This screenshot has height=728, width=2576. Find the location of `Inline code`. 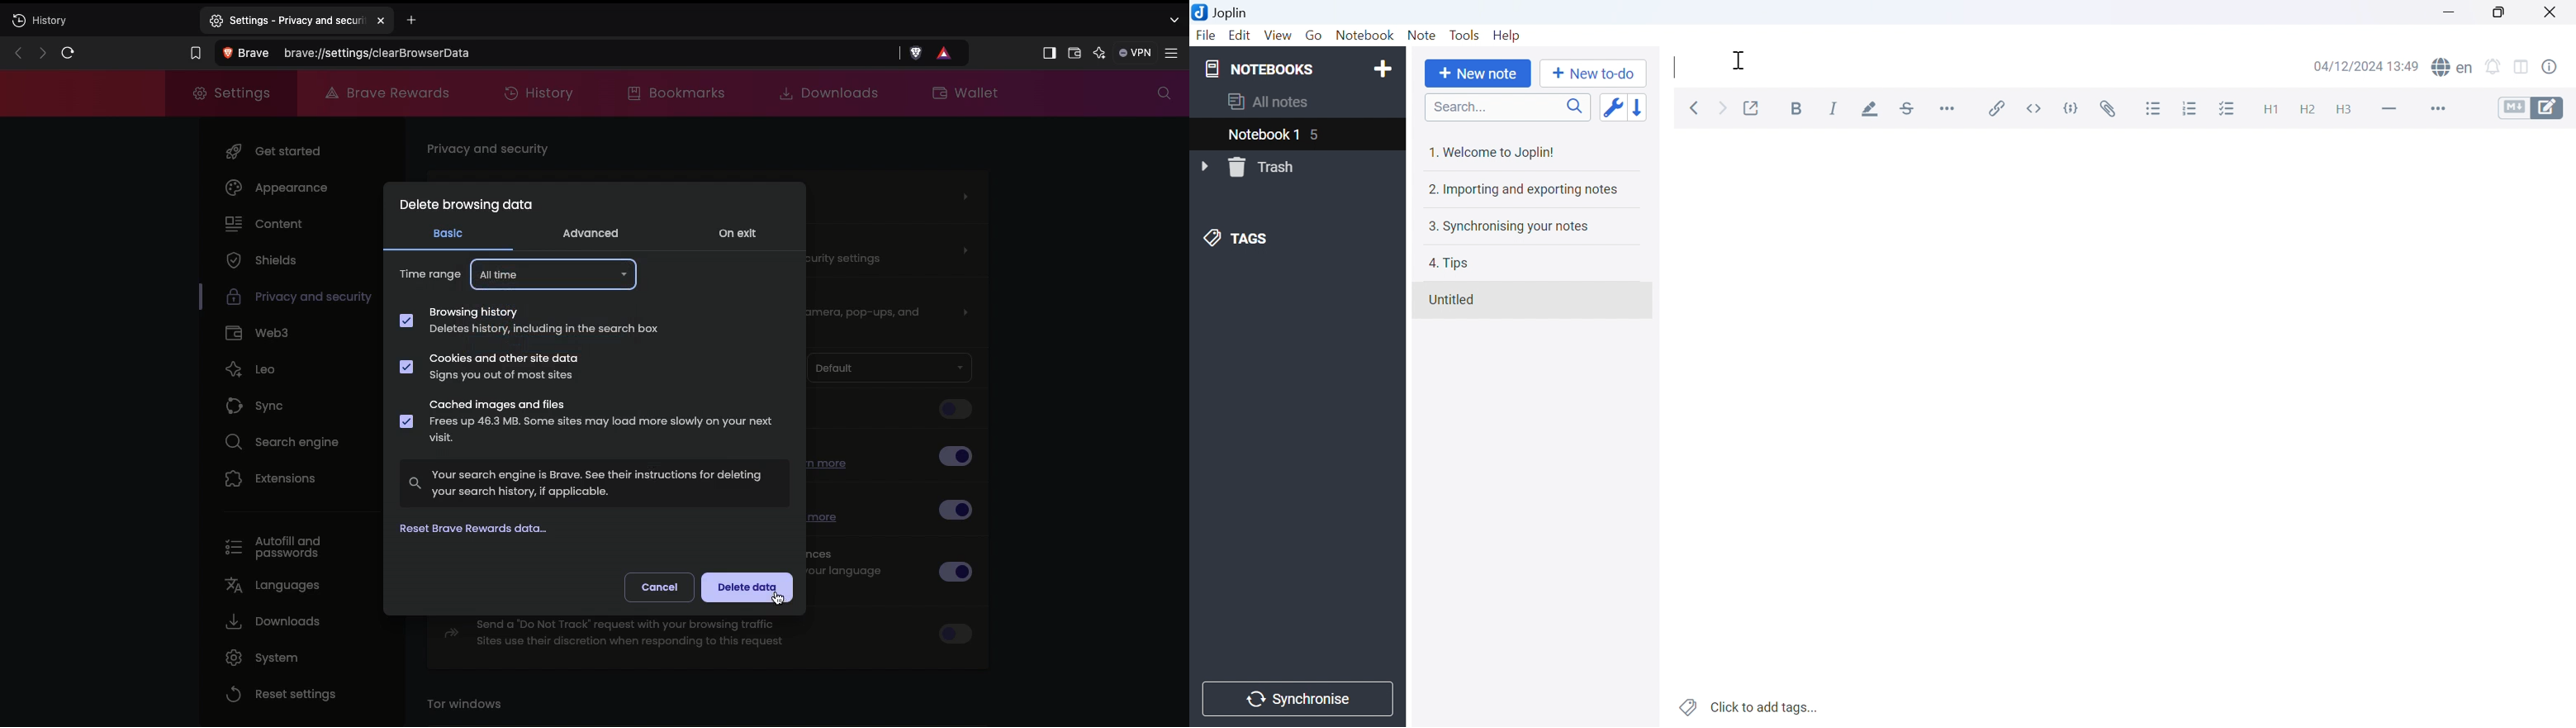

Inline code is located at coordinates (2037, 107).